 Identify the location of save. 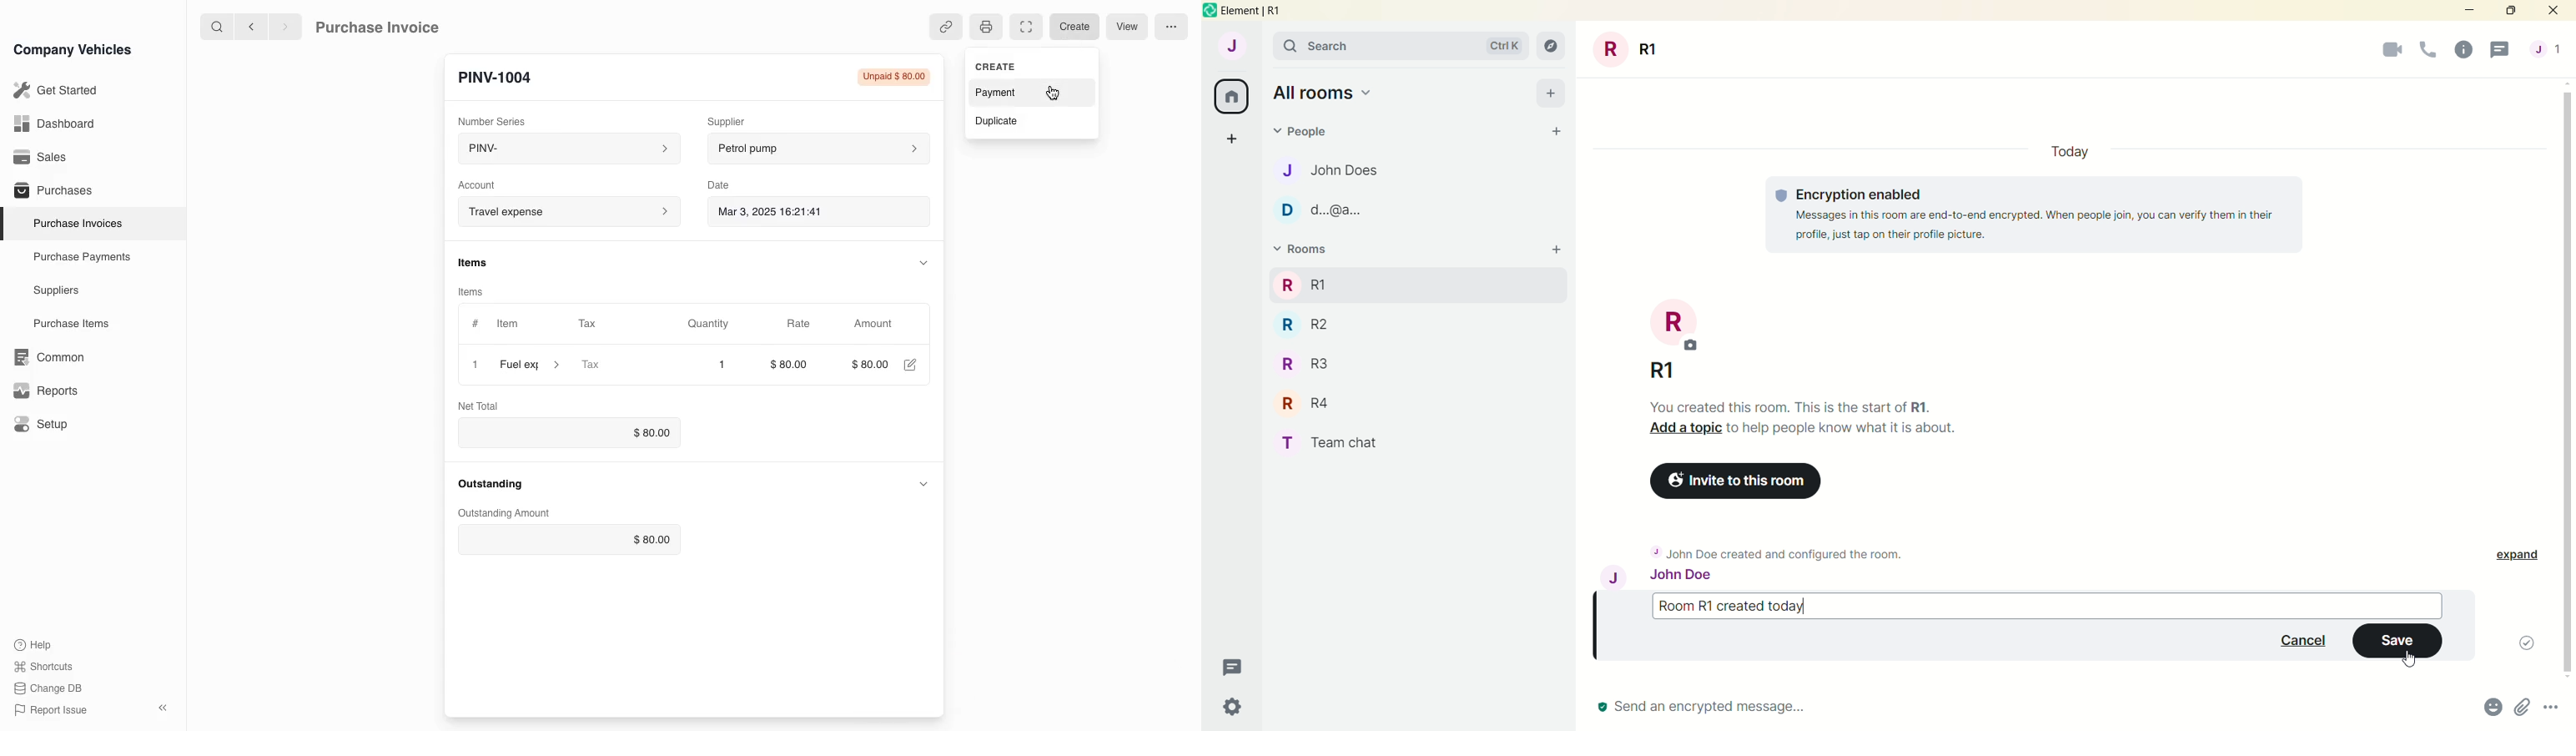
(2398, 641).